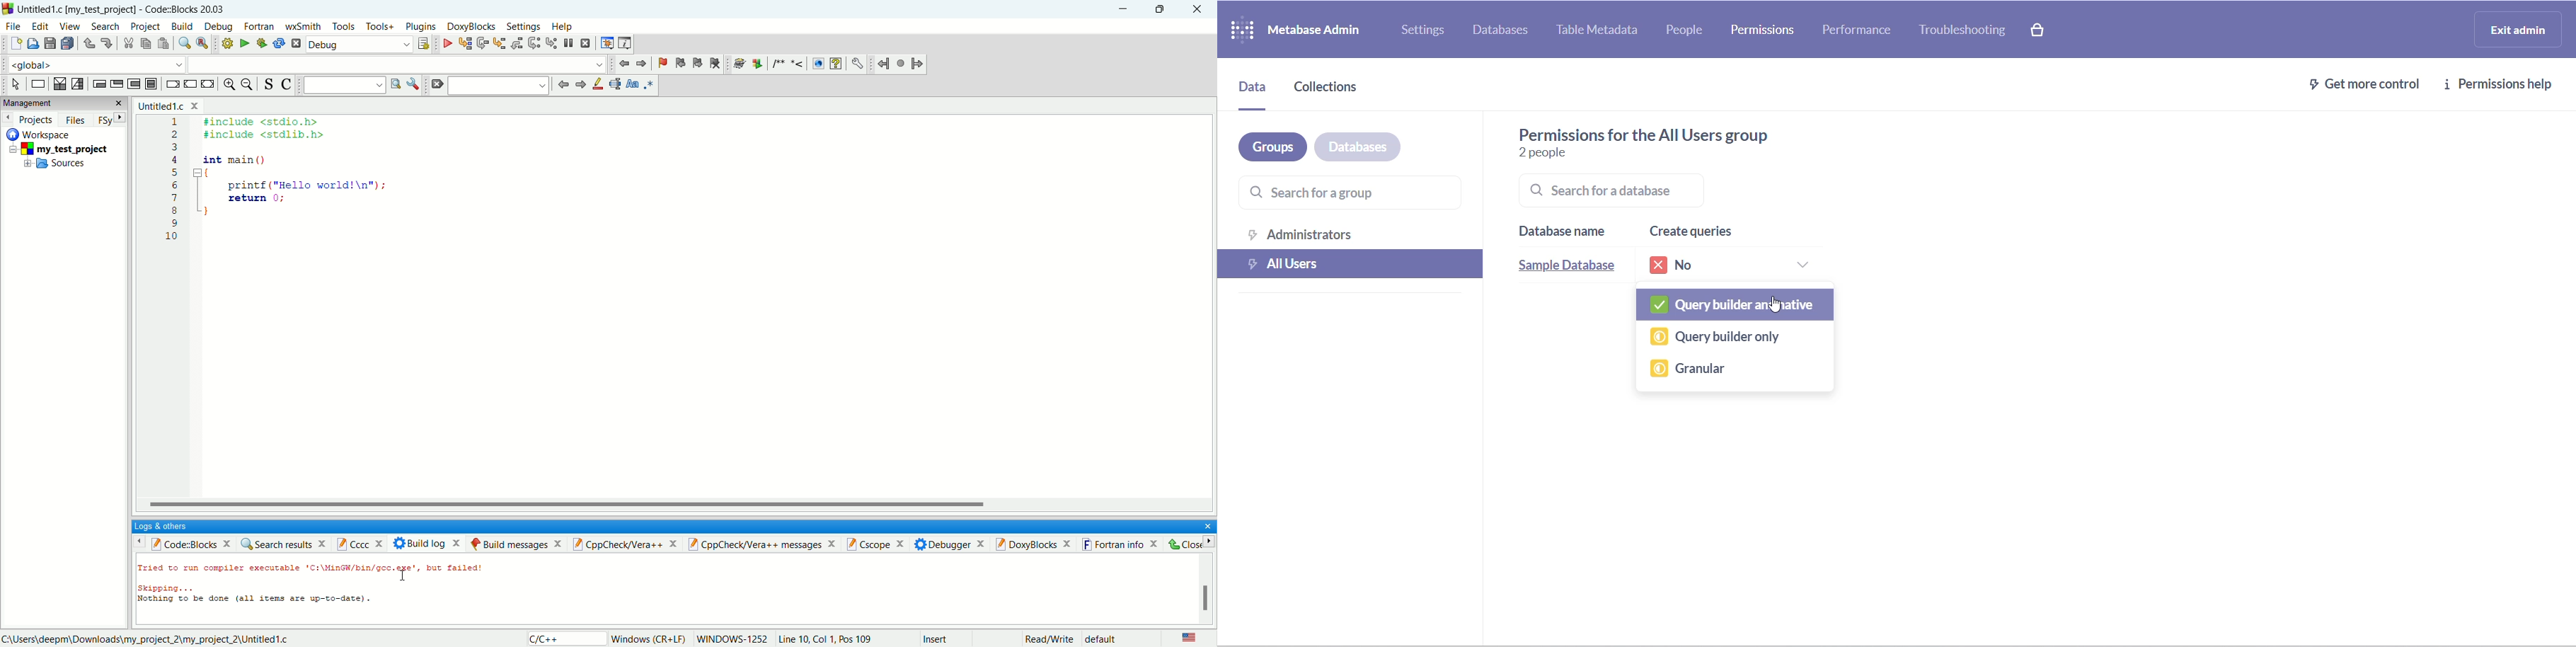 The height and width of the screenshot is (672, 2576). What do you see at coordinates (283, 543) in the screenshot?
I see `search results` at bounding box center [283, 543].